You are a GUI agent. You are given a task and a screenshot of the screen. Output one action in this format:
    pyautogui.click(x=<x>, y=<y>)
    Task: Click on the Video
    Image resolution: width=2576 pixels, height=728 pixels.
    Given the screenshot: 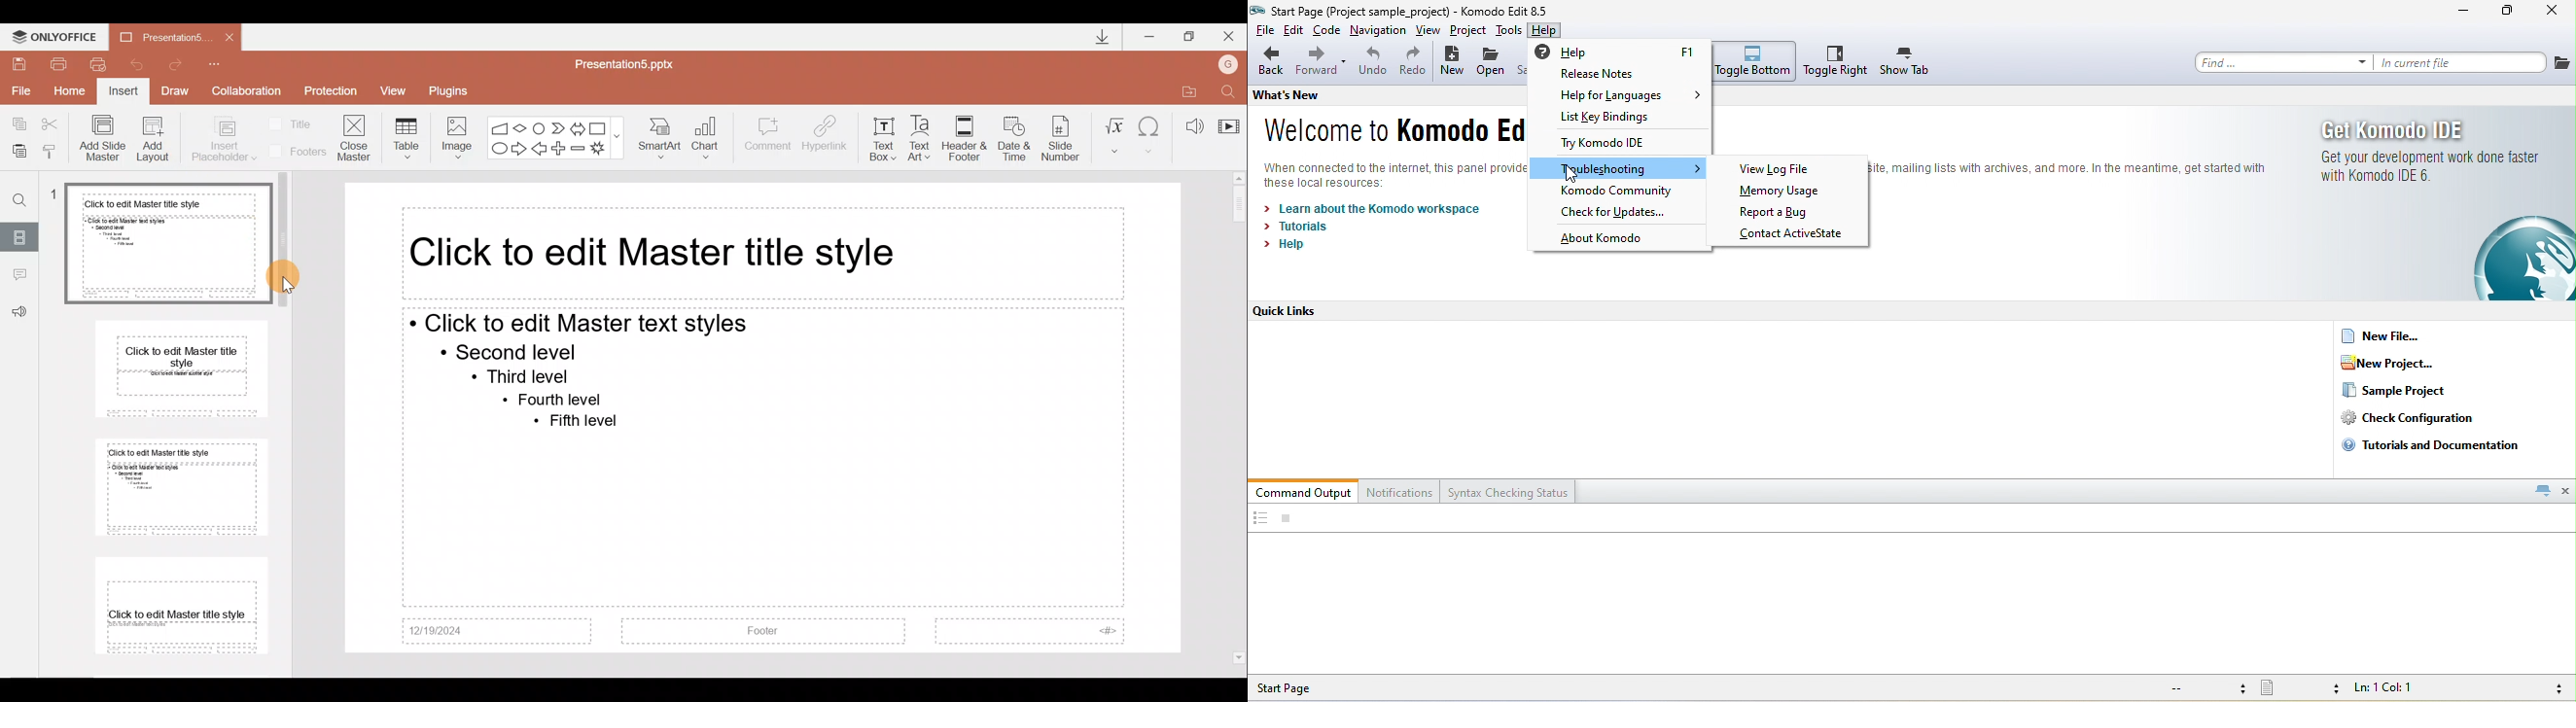 What is the action you would take?
    pyautogui.click(x=1229, y=120)
    